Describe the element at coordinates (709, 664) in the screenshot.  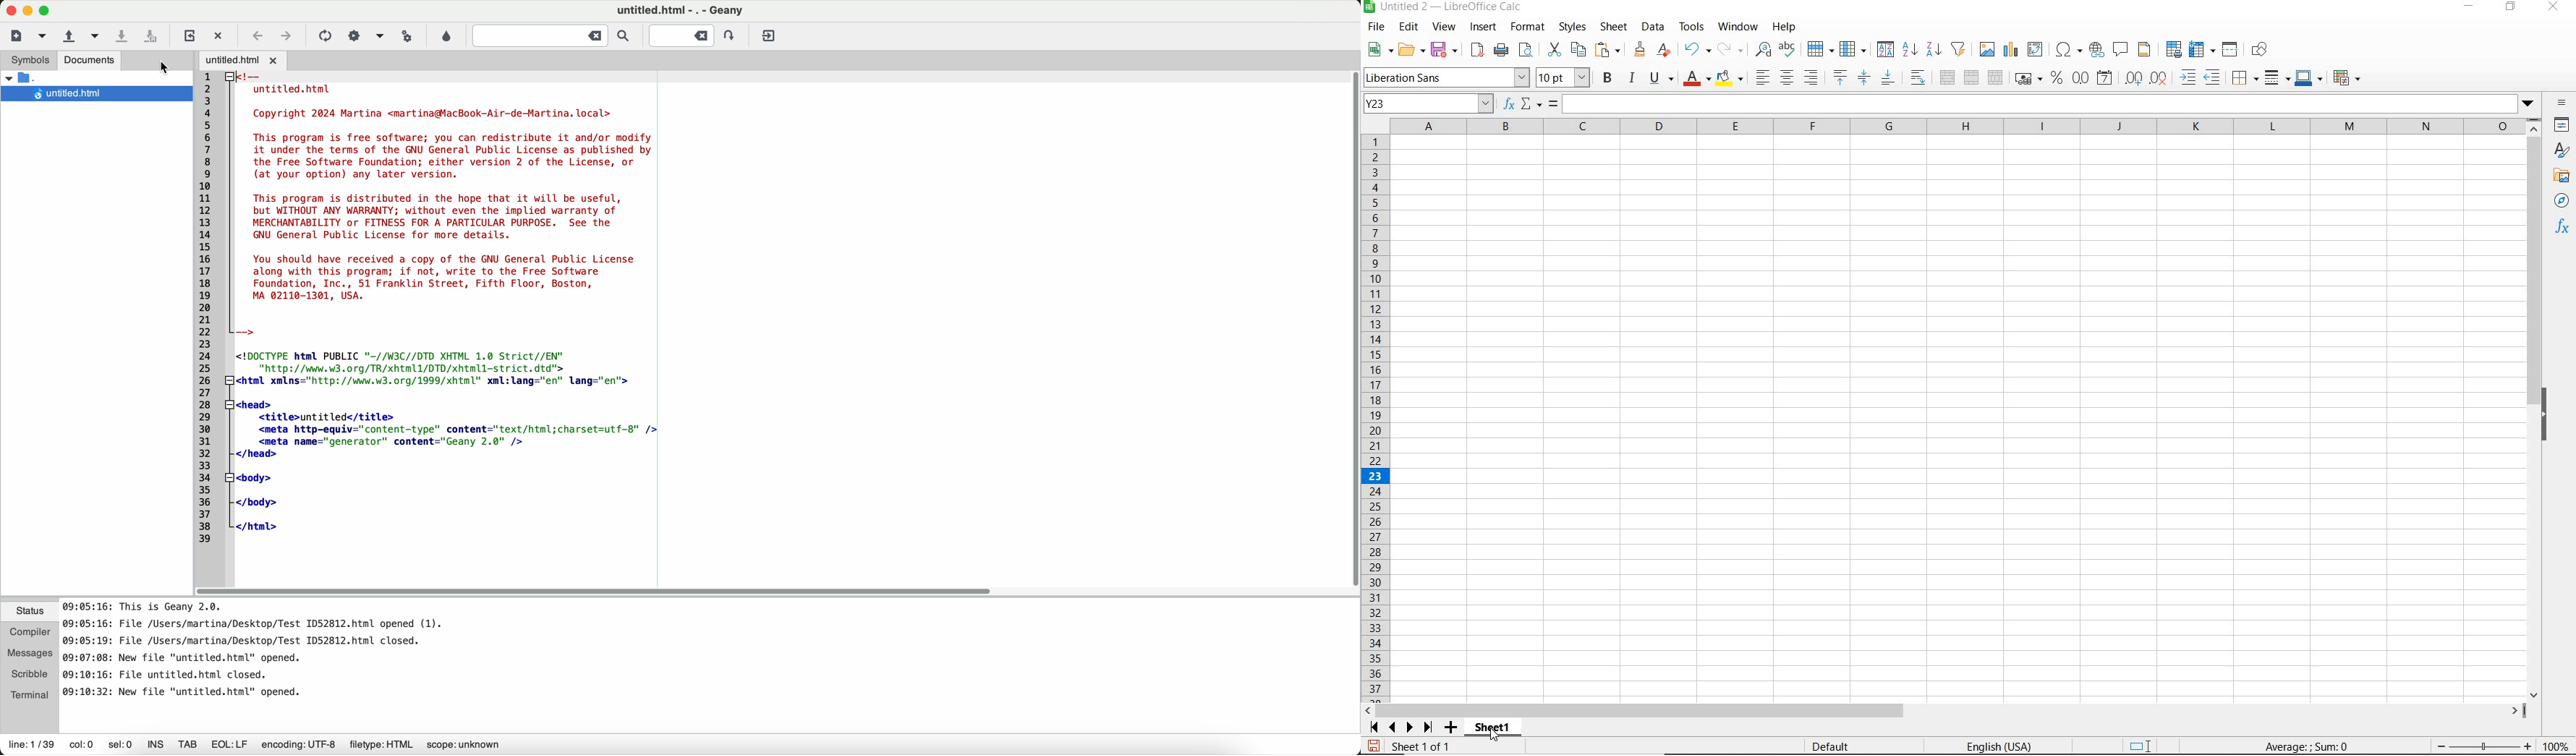
I see `document information` at that location.